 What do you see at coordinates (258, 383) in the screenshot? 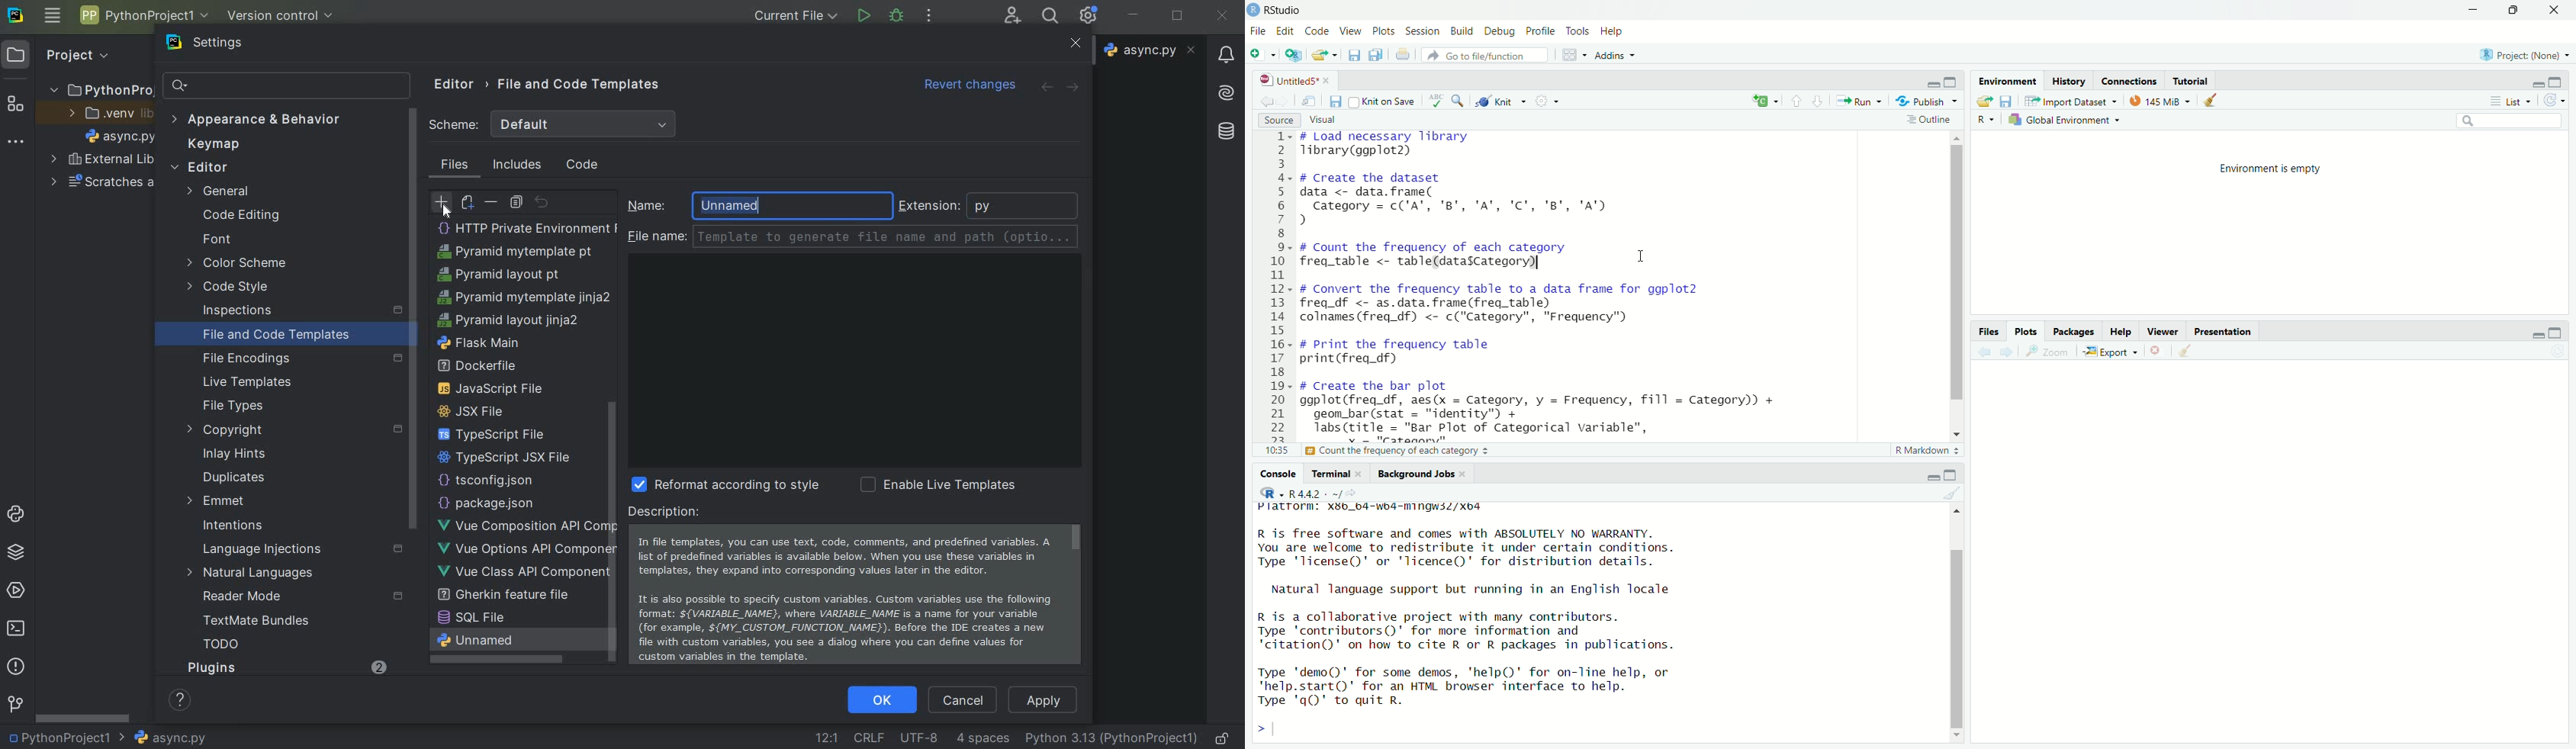
I see `live templates` at bounding box center [258, 383].